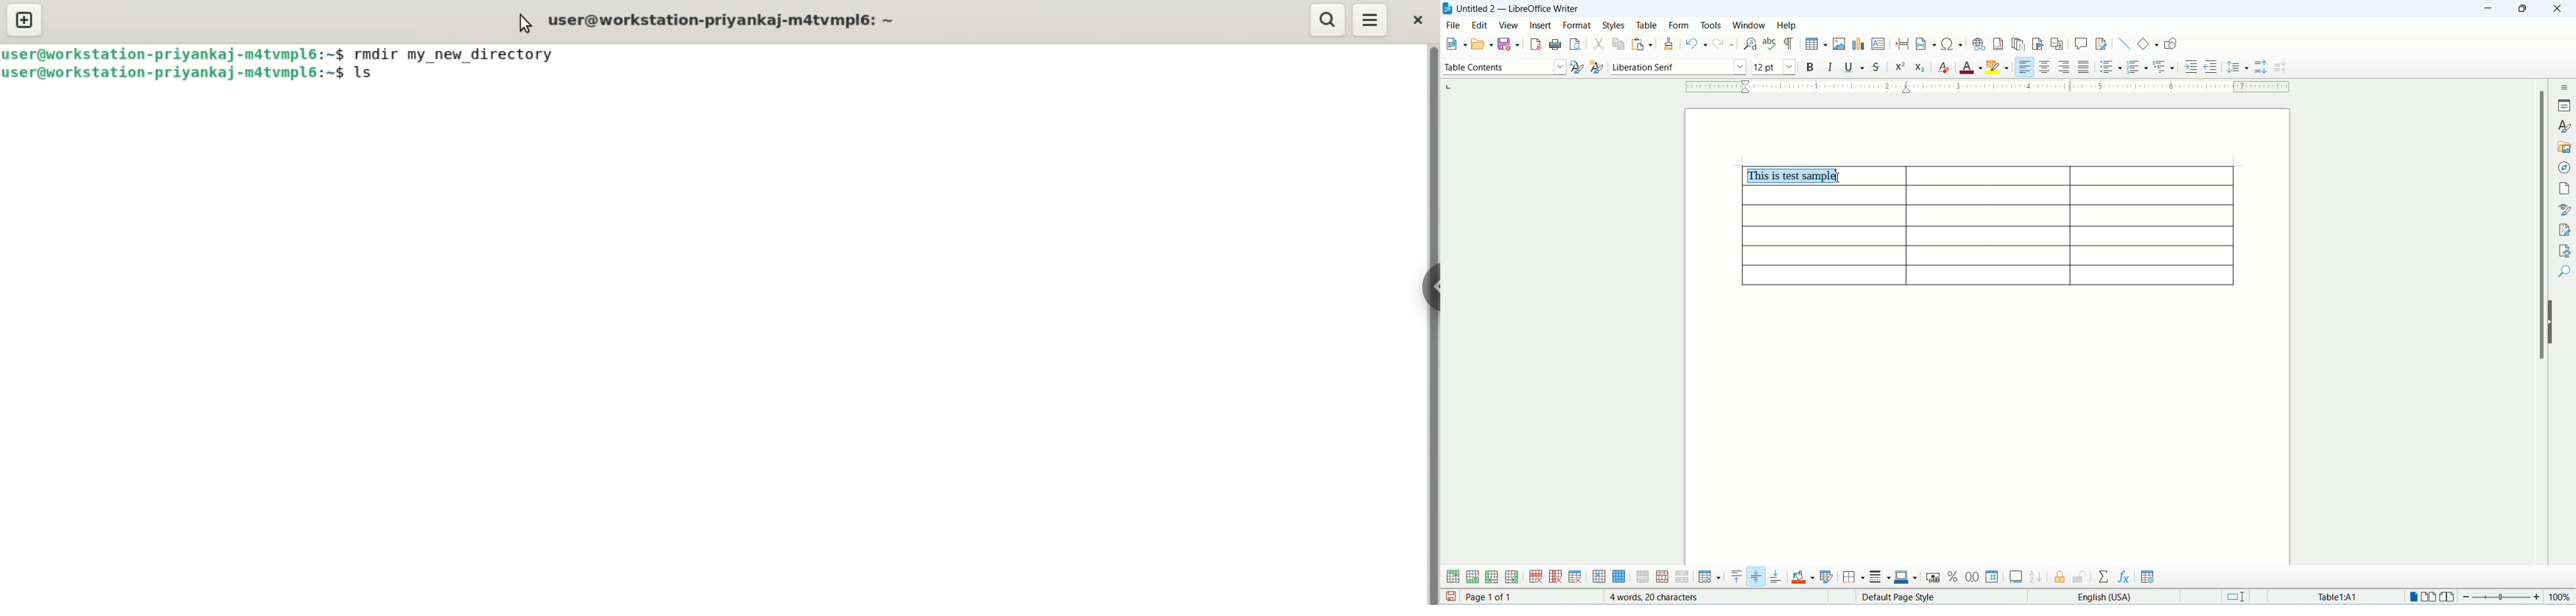 Image resolution: width=2576 pixels, height=616 pixels. What do you see at coordinates (2490, 9) in the screenshot?
I see `minimize` at bounding box center [2490, 9].